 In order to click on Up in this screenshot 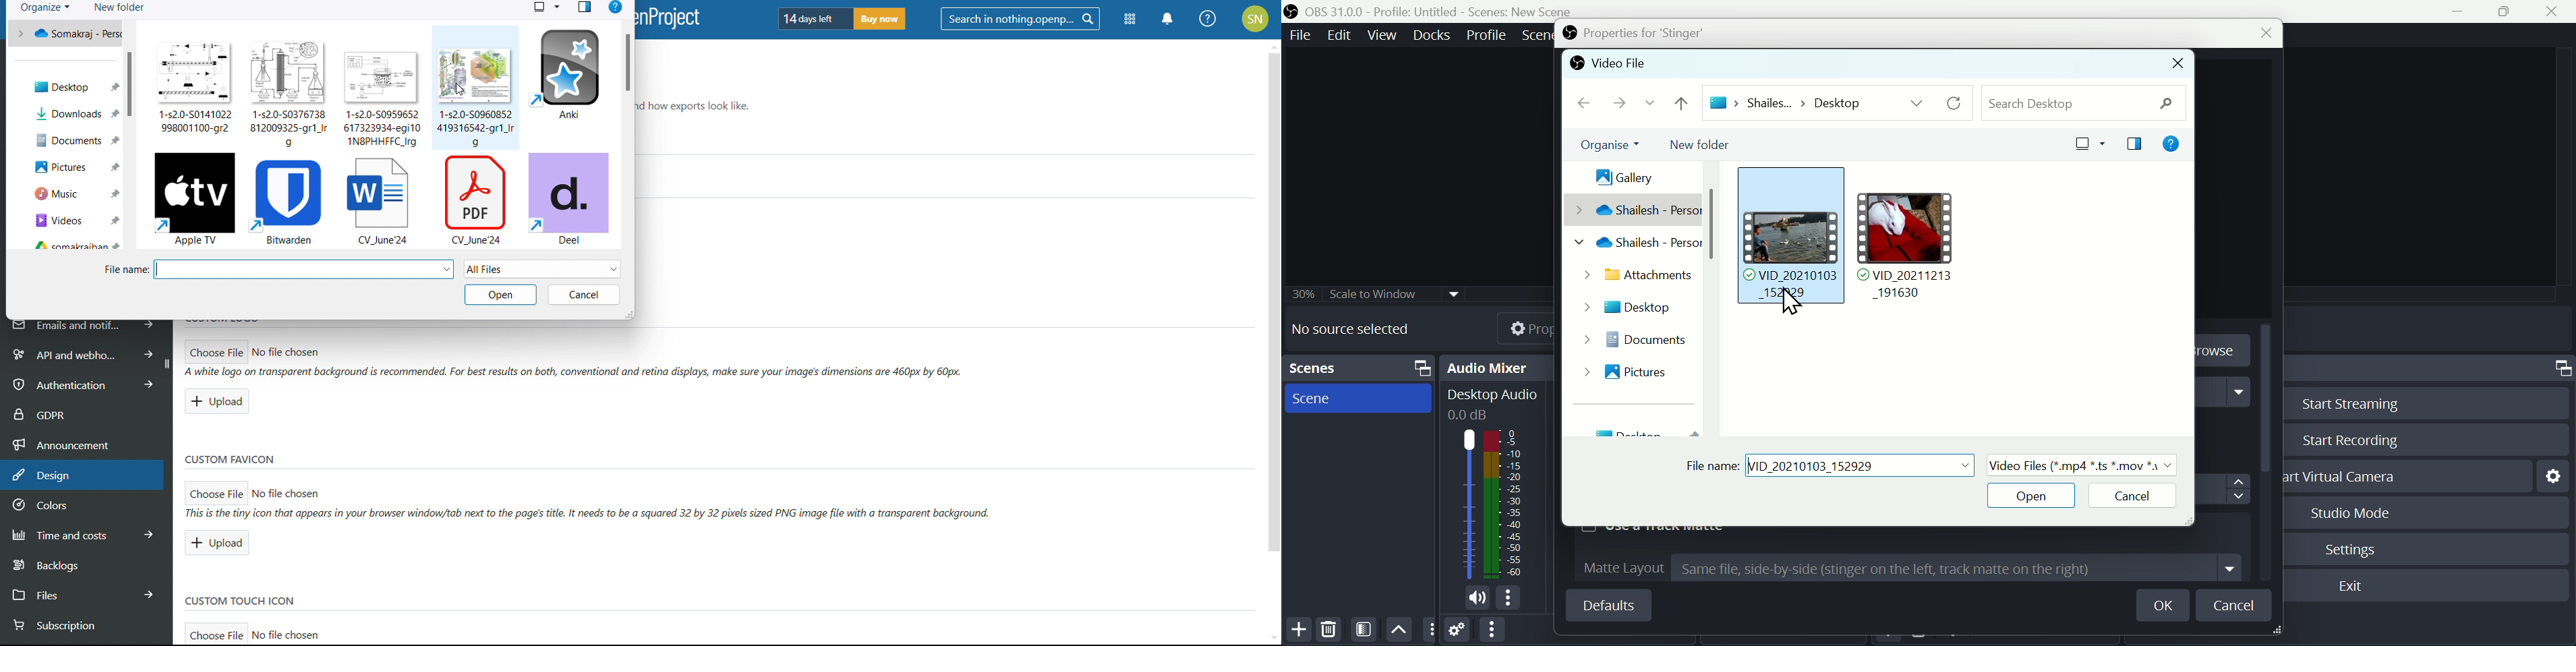, I will do `click(1399, 628)`.